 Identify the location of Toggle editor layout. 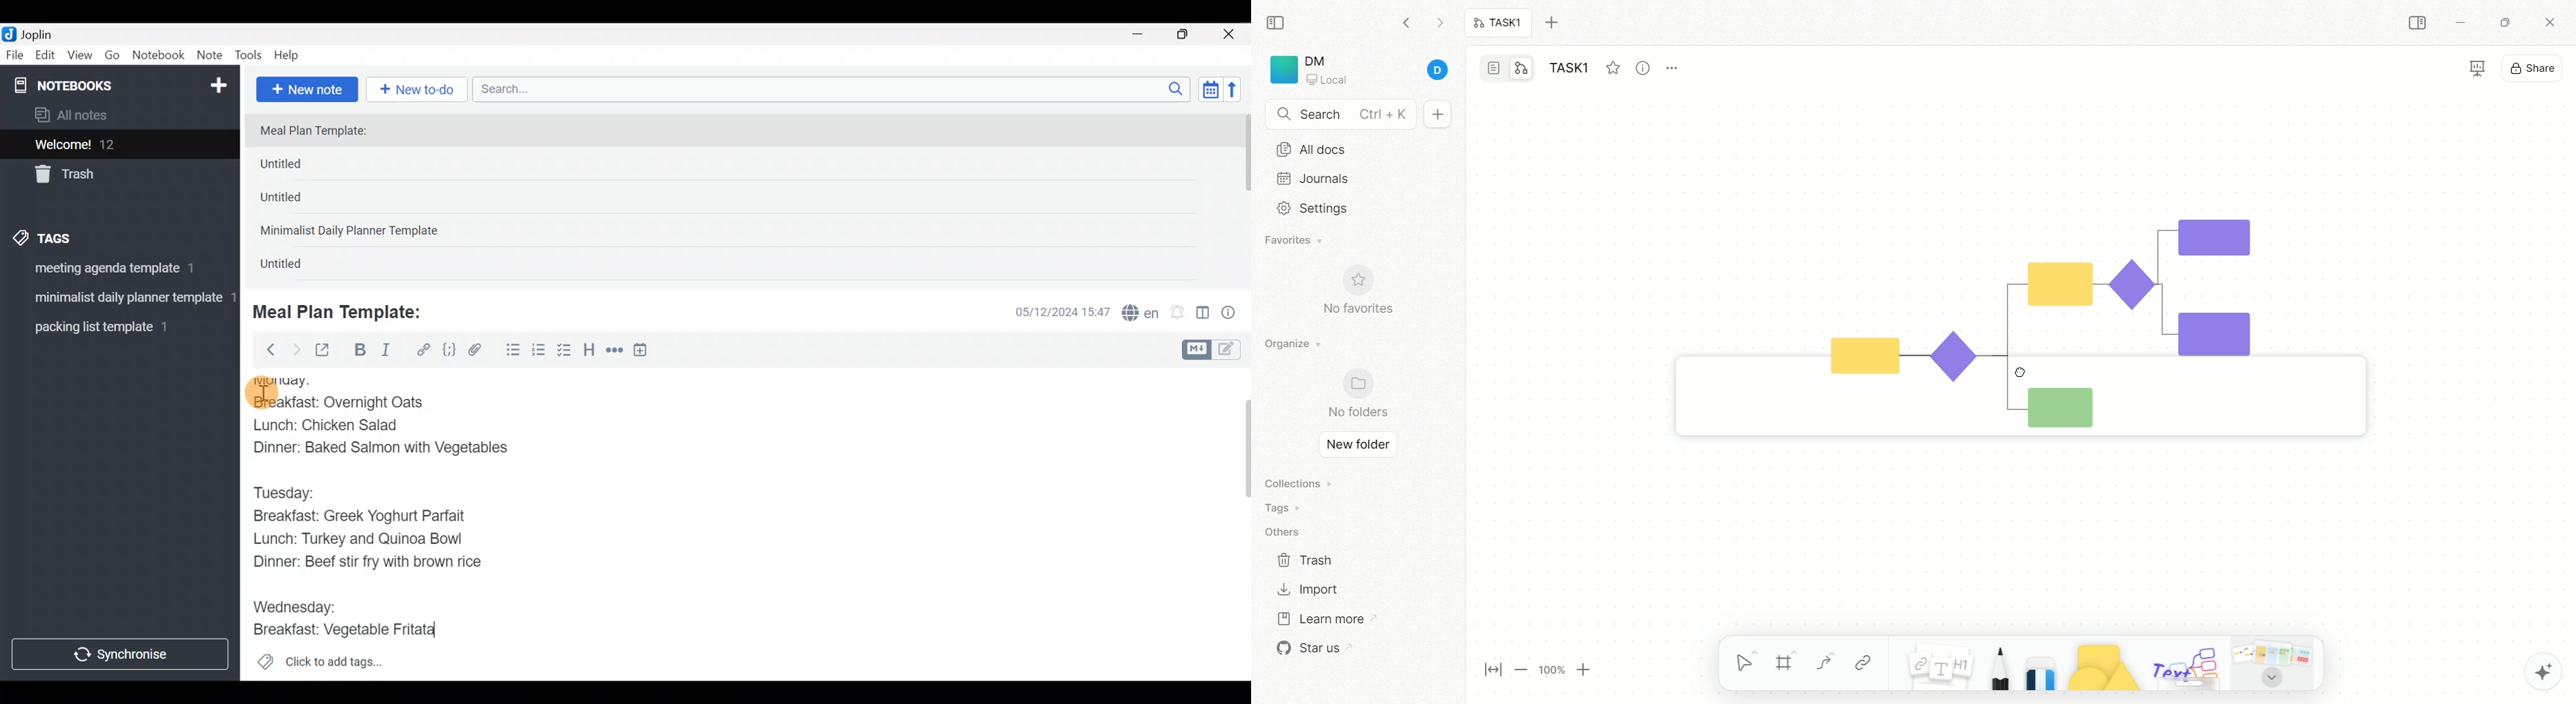
(1204, 314).